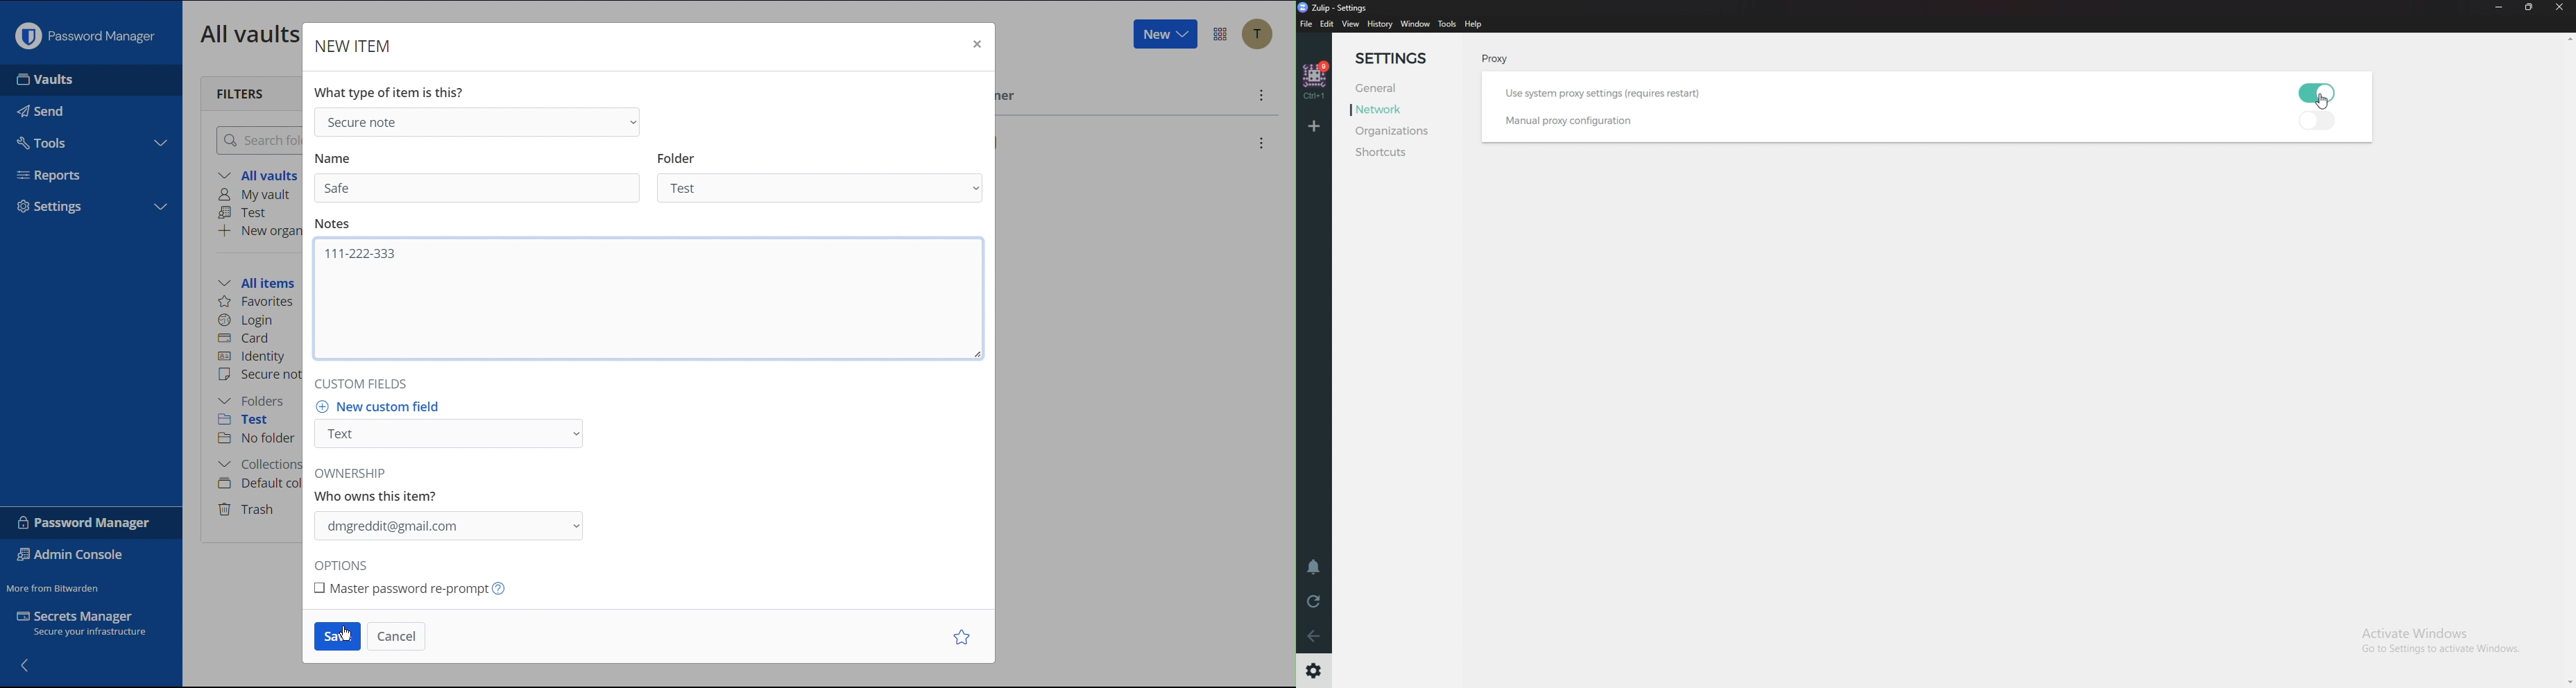 This screenshot has width=2576, height=700. I want to click on window, so click(1415, 24).